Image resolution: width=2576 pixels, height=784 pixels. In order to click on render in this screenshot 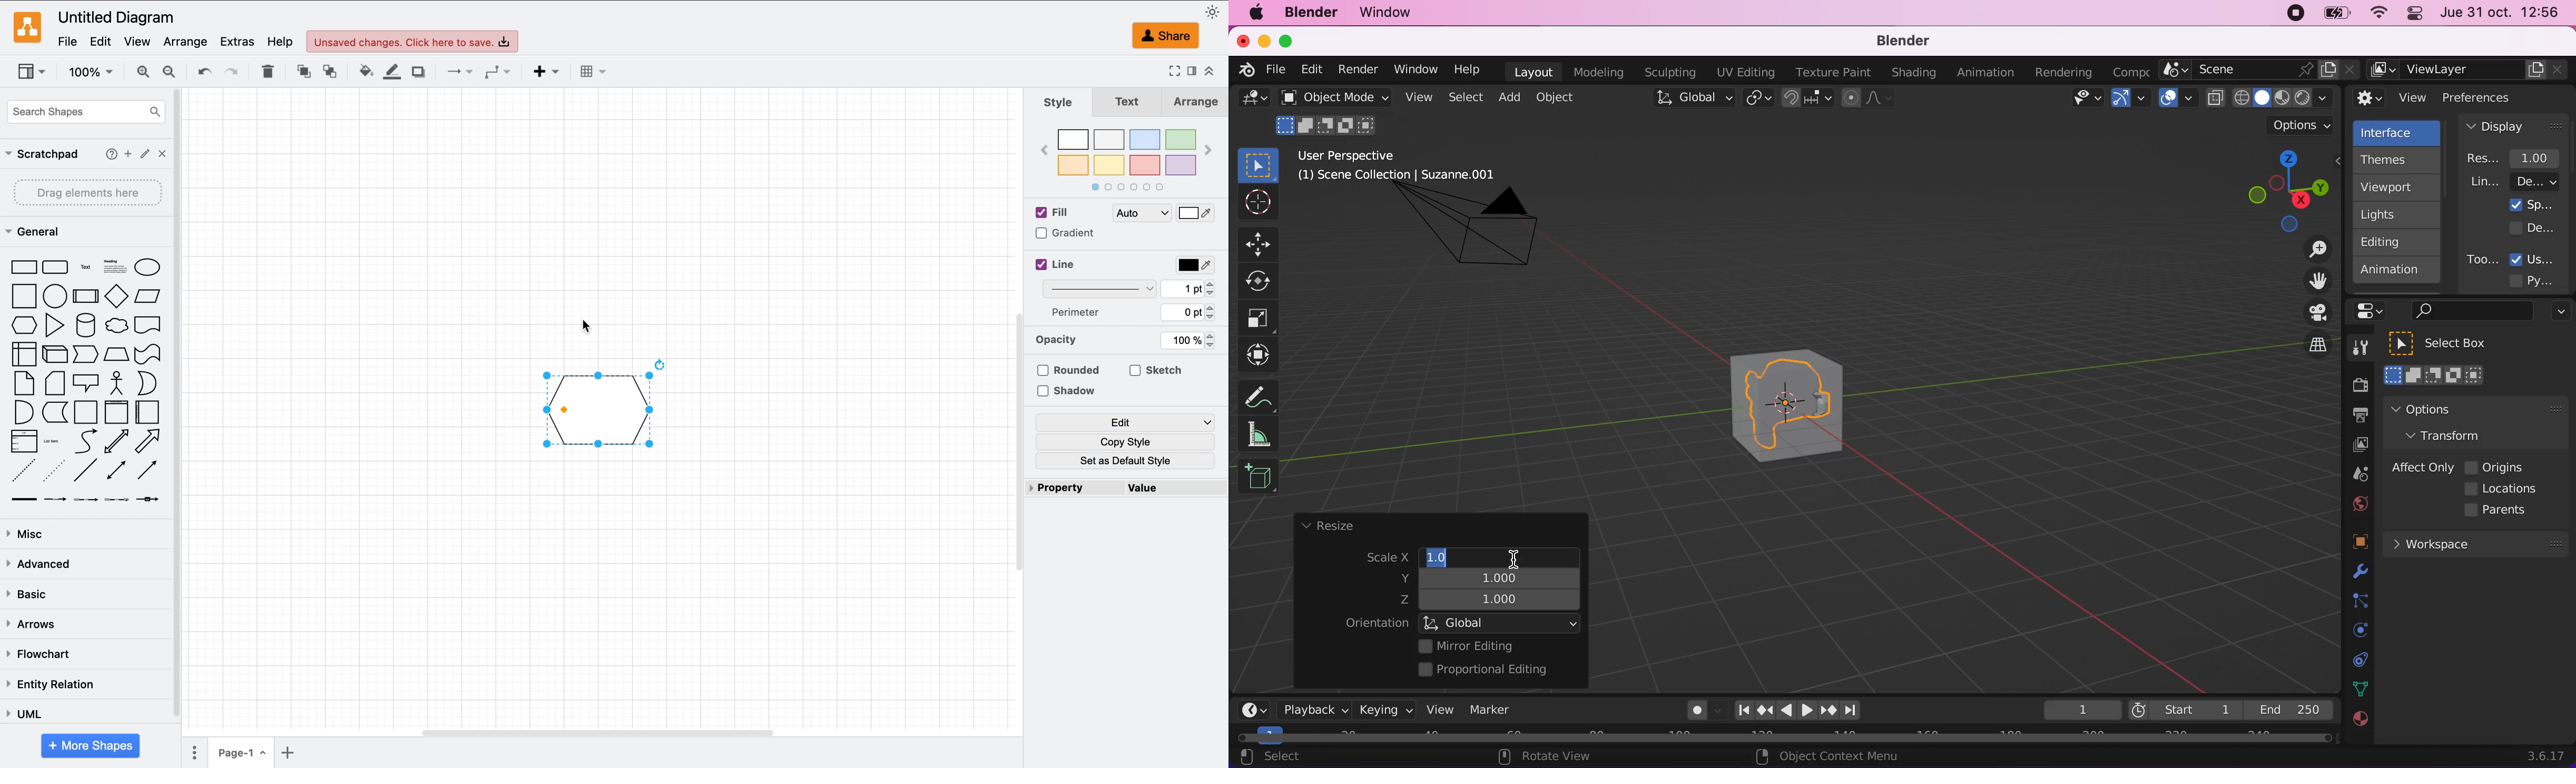, I will do `click(1358, 70)`.